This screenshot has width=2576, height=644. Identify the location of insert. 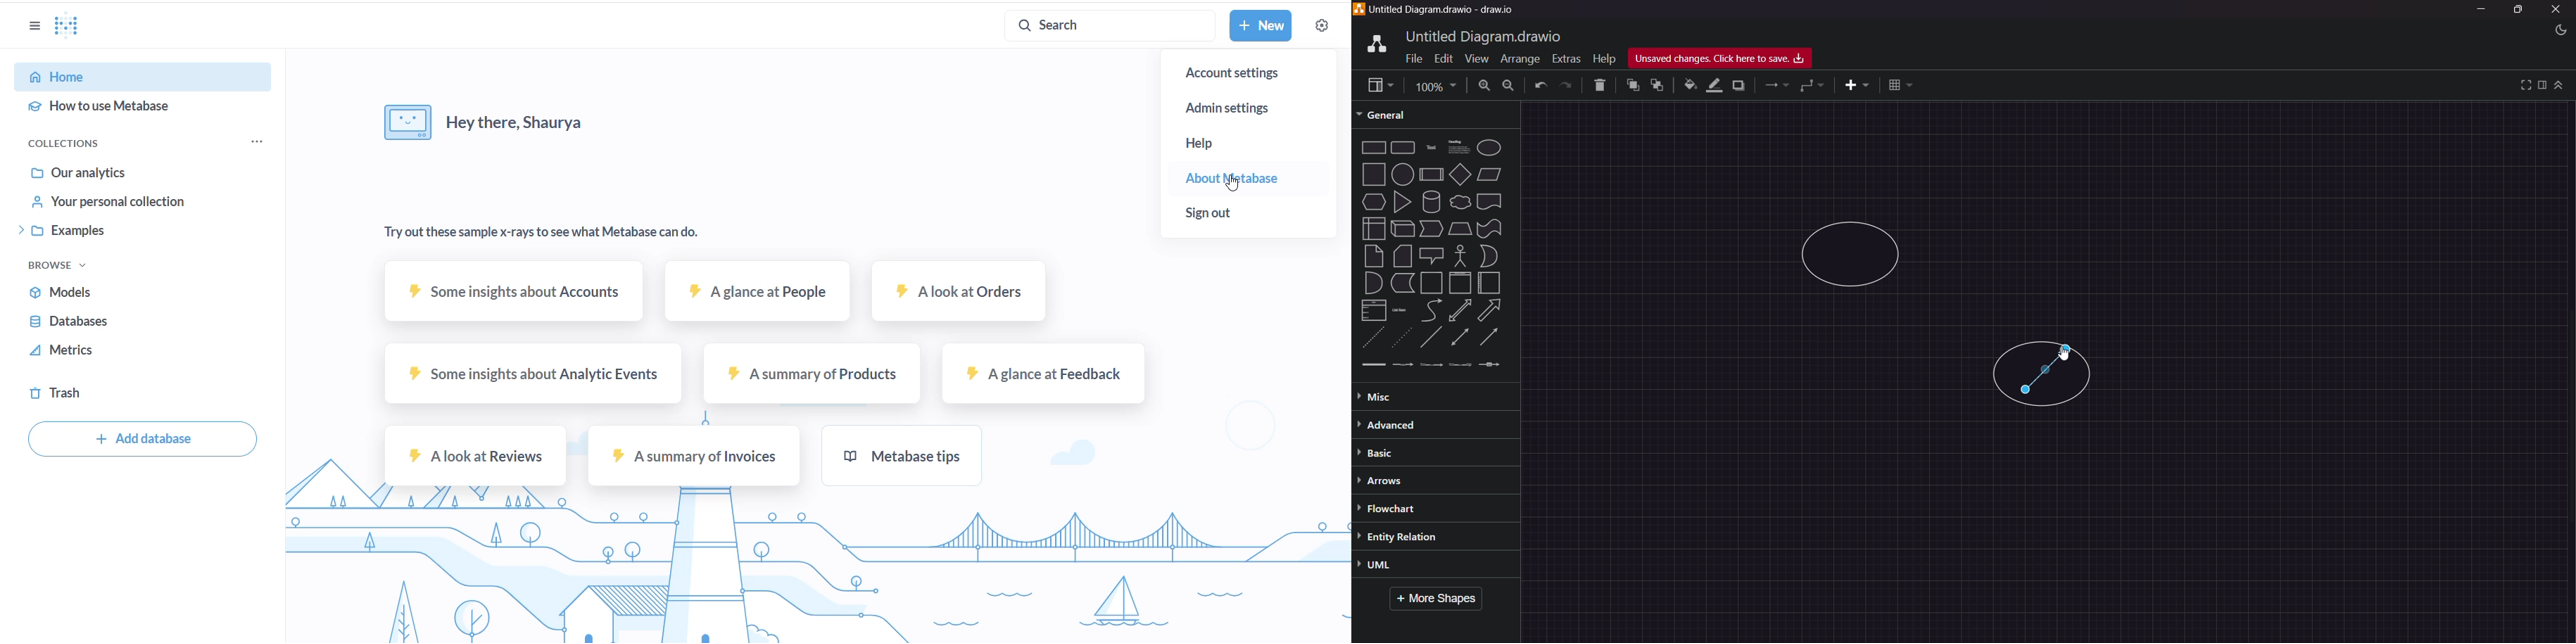
(1852, 85).